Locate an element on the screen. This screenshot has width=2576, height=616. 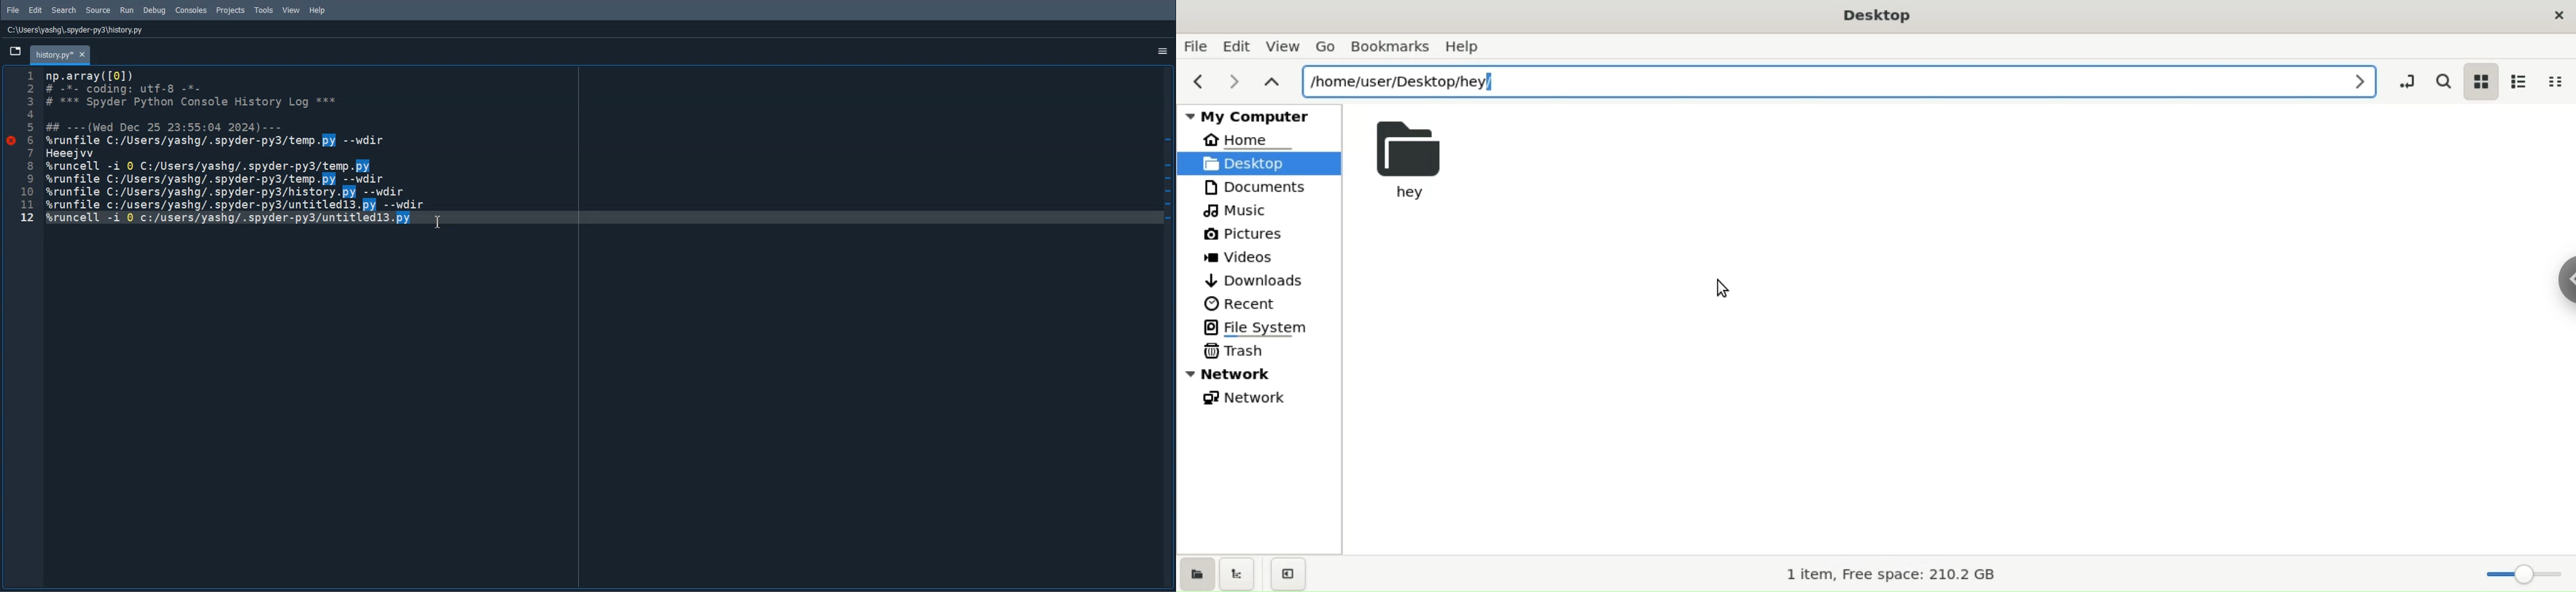
Consoles is located at coordinates (191, 10).